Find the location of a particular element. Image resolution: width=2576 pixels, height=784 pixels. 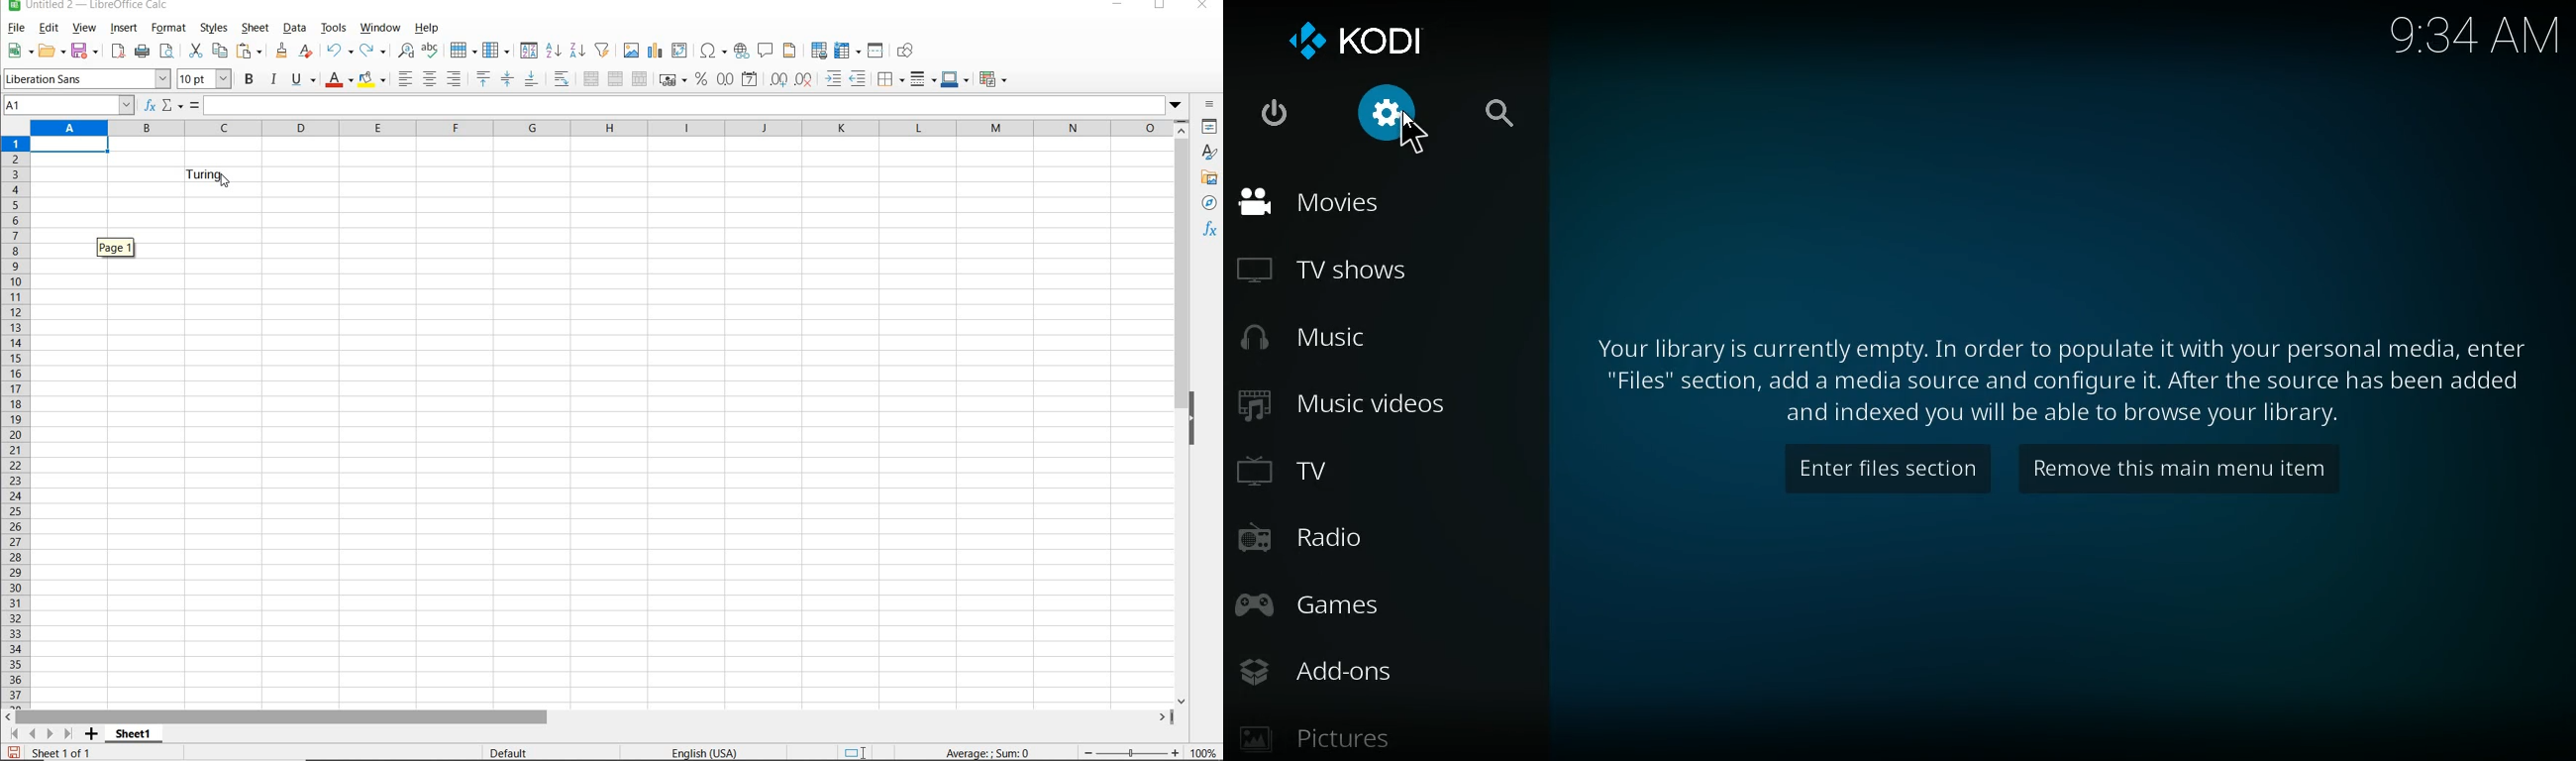

Cursor is located at coordinates (1412, 134).